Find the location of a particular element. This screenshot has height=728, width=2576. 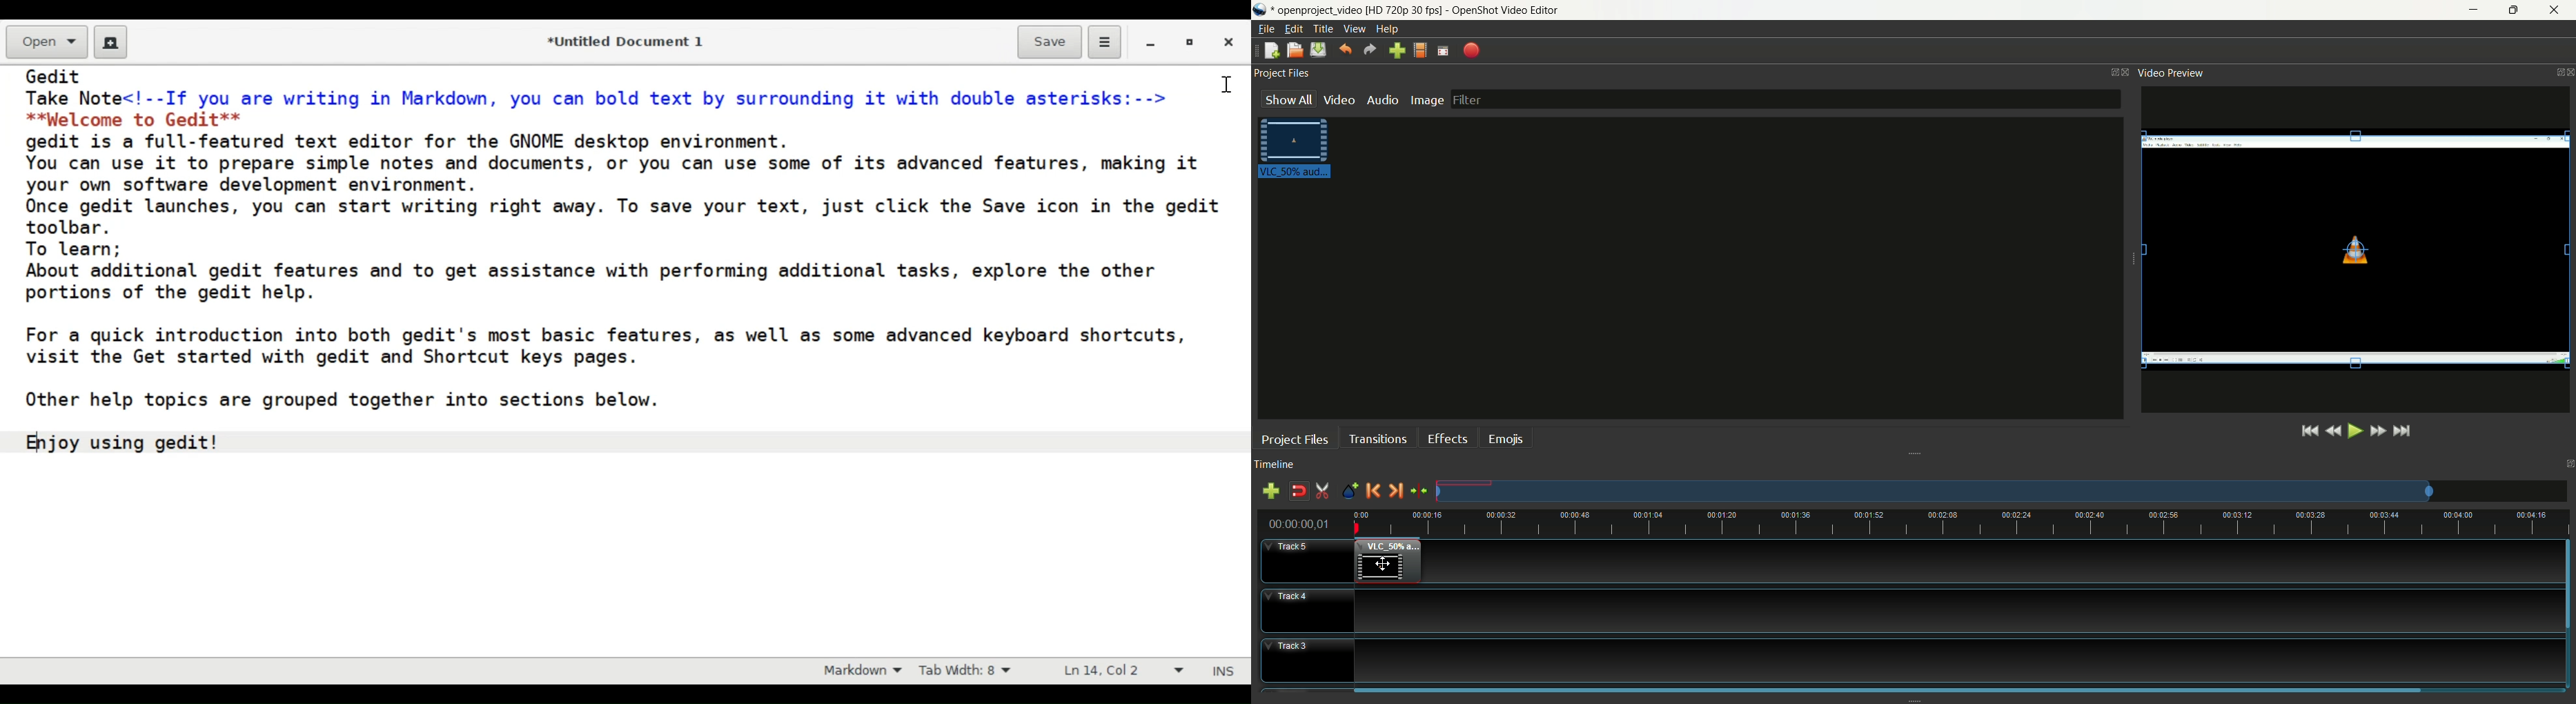

fast forward is located at coordinates (2381, 433).